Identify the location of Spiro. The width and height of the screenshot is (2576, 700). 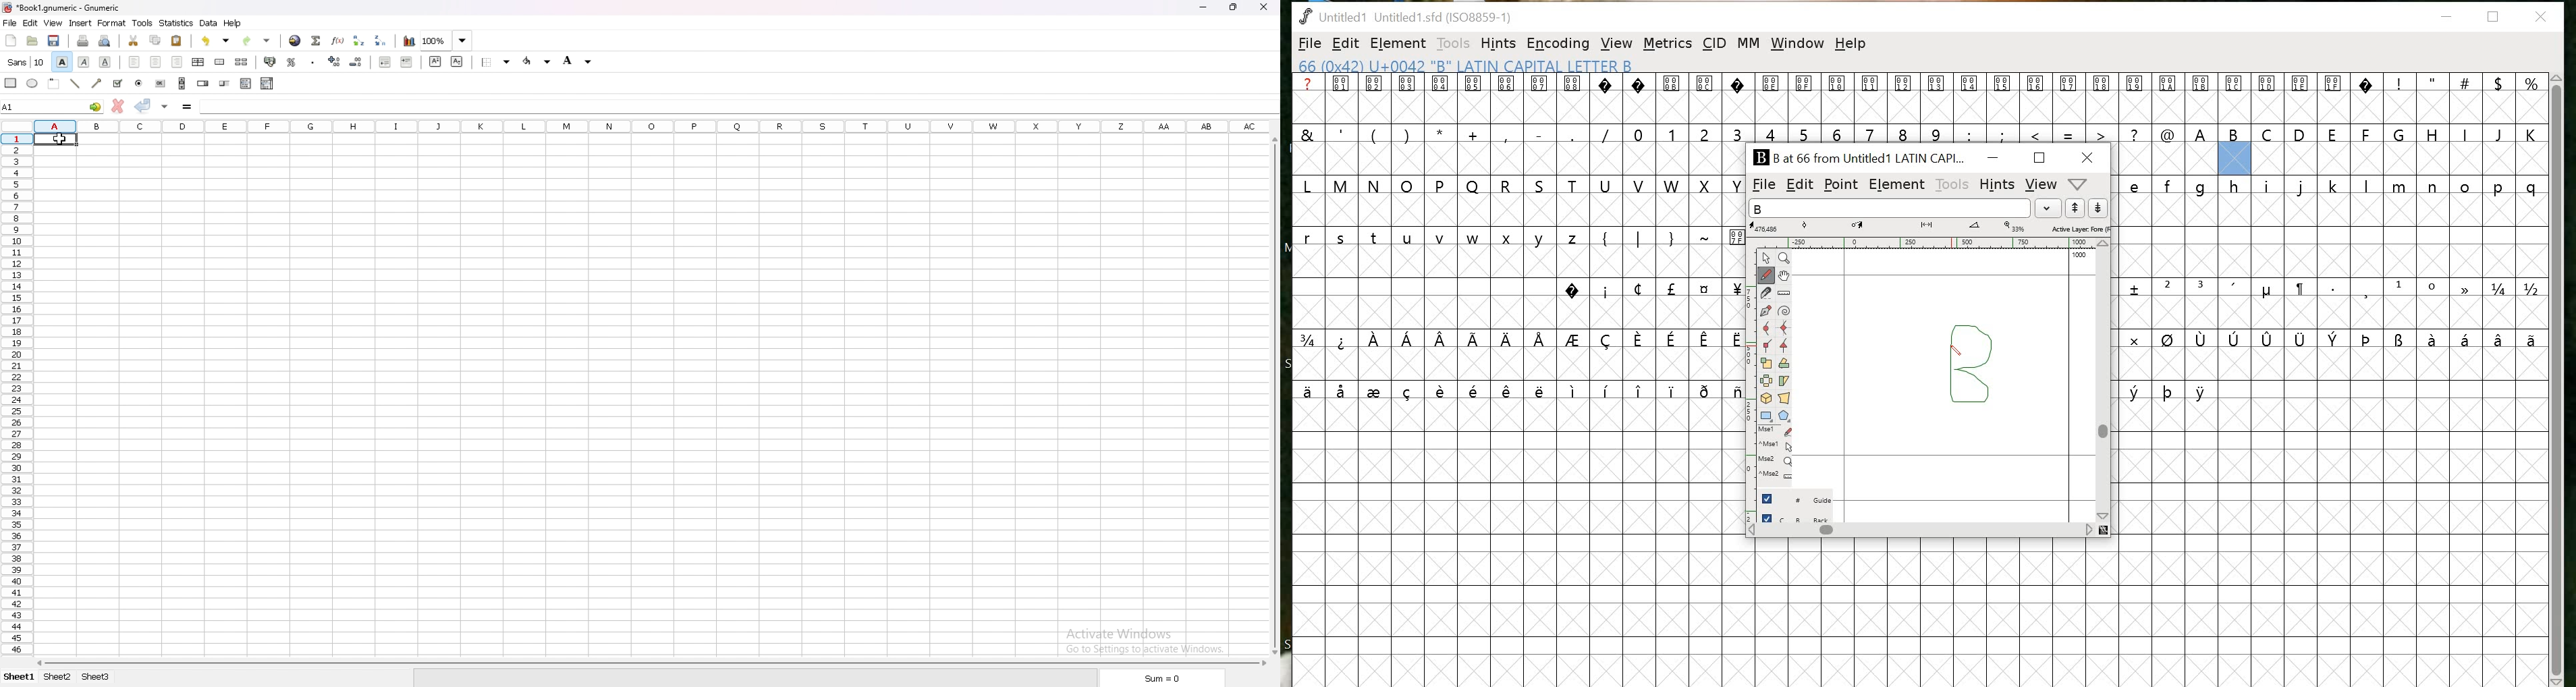
(1785, 311).